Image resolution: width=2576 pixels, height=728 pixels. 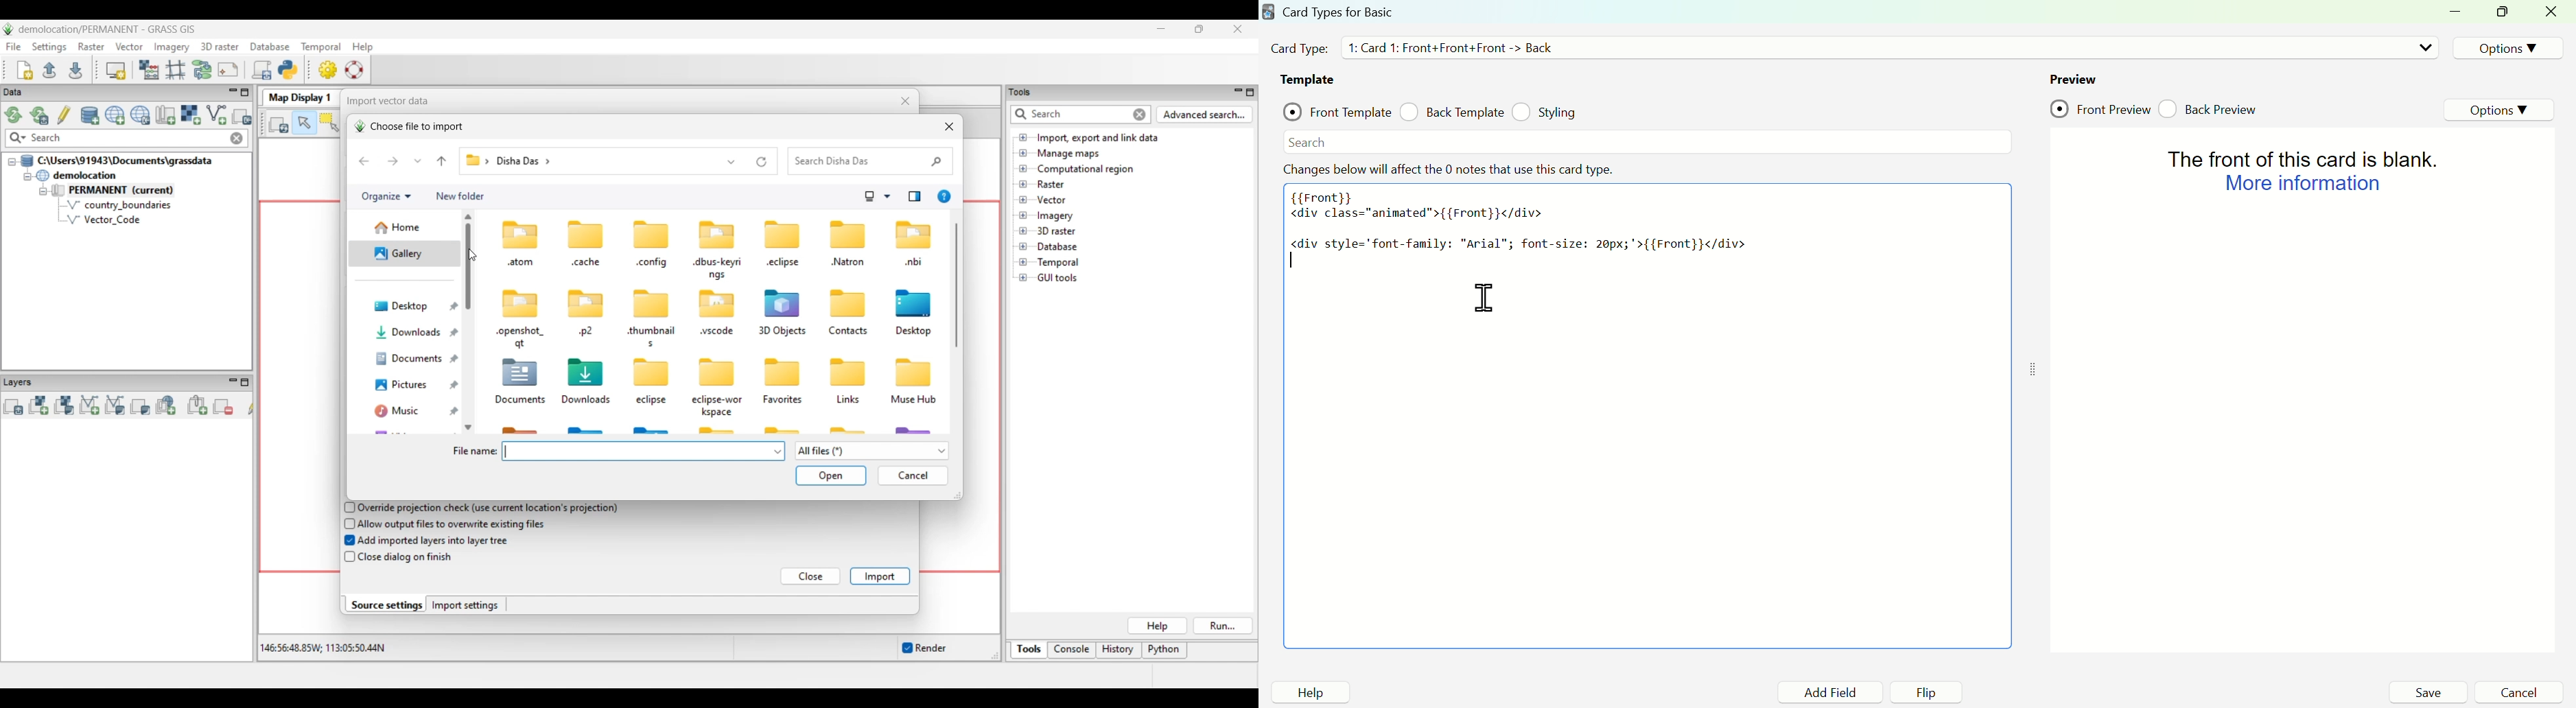 I want to click on changes below will affect the 0 notes that use this card type, so click(x=1451, y=169).